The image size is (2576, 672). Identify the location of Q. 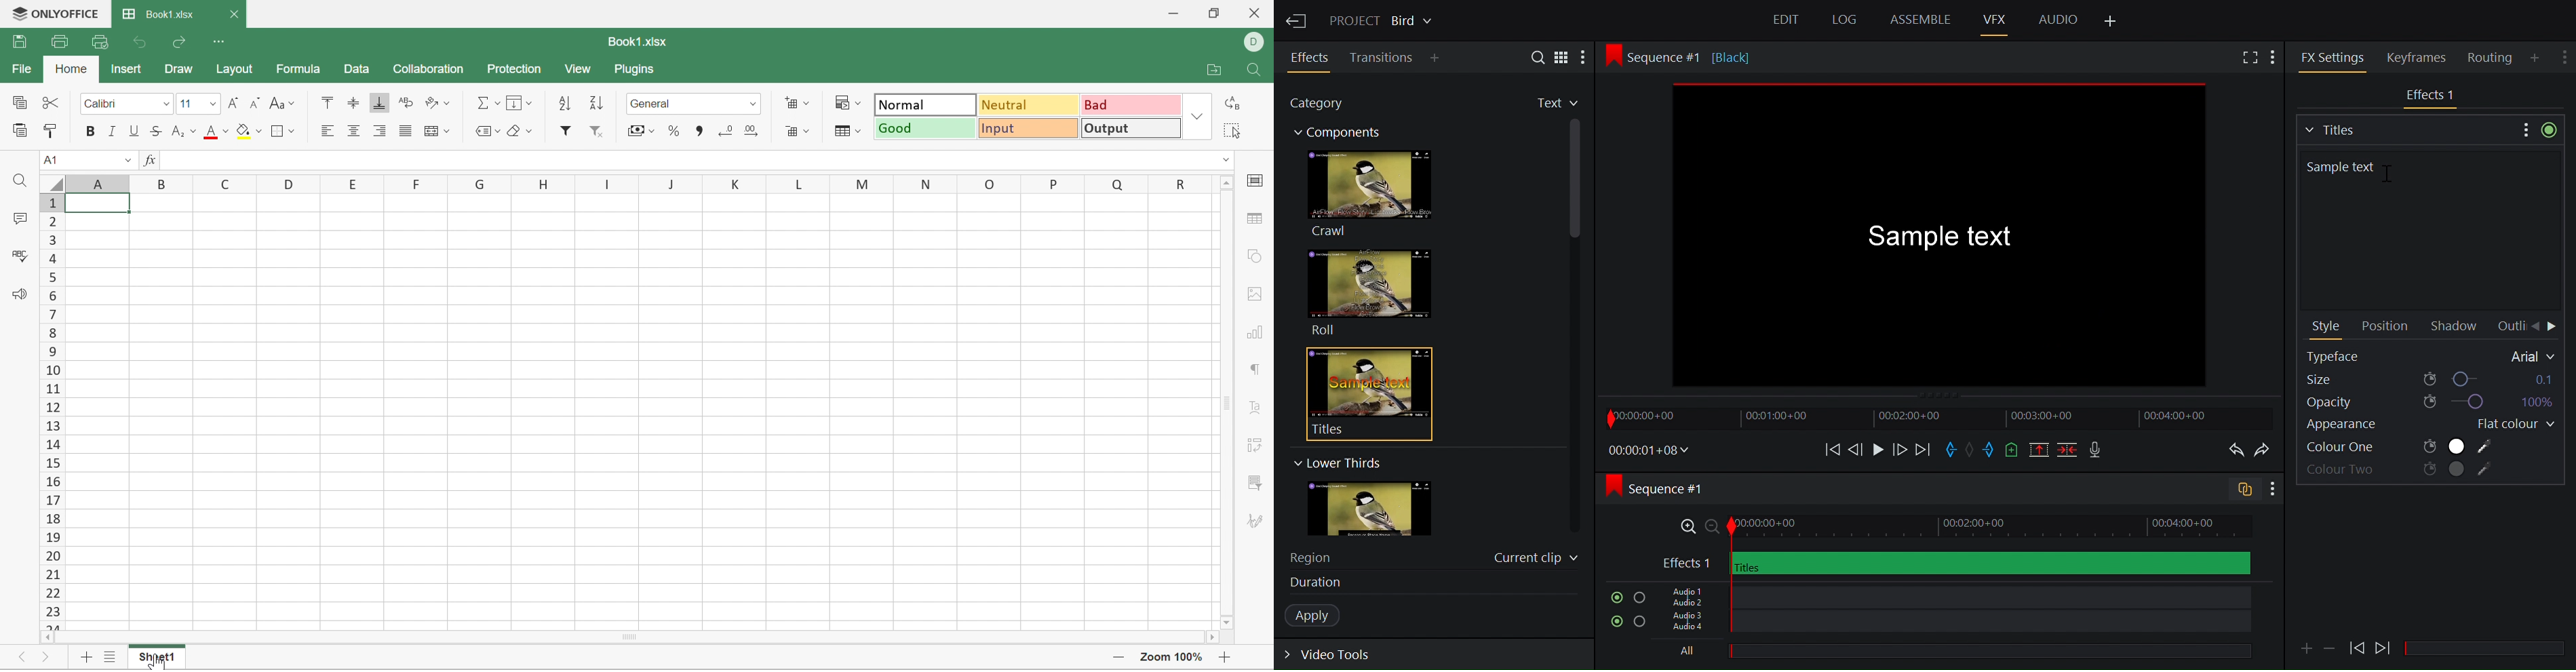
(1118, 182).